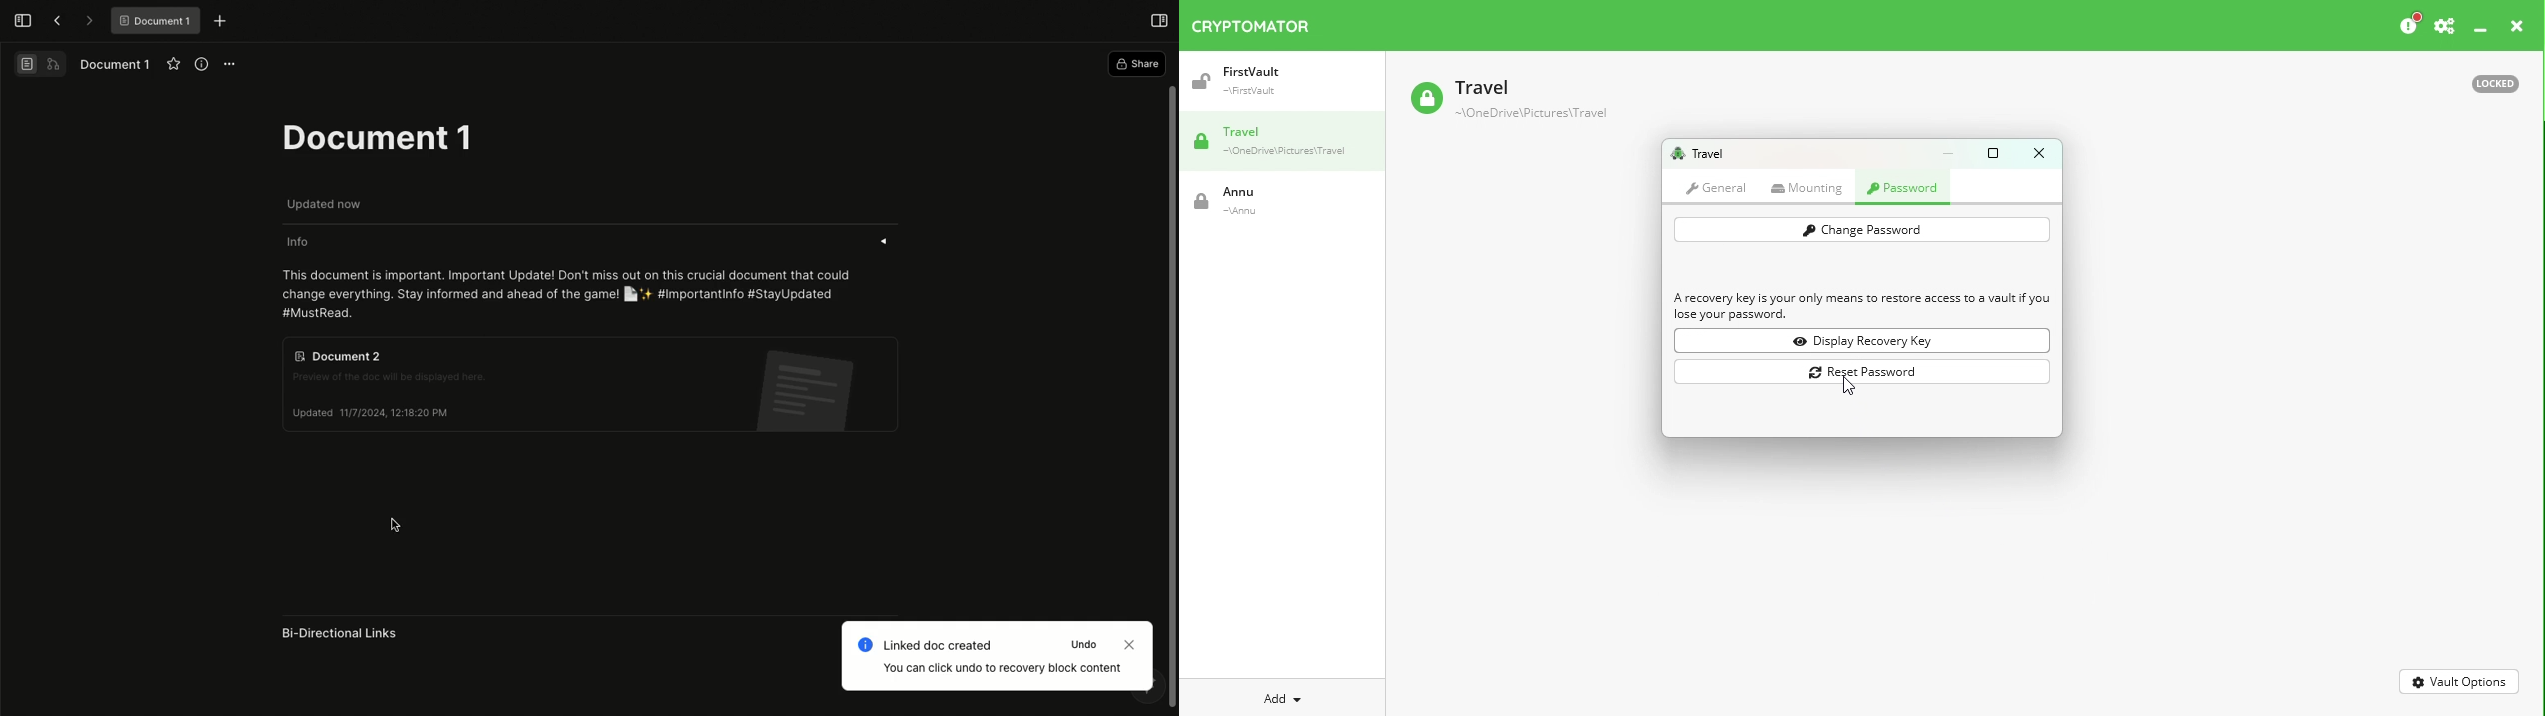 The image size is (2548, 728). I want to click on Preview of the doc will be displayed here., so click(404, 378).